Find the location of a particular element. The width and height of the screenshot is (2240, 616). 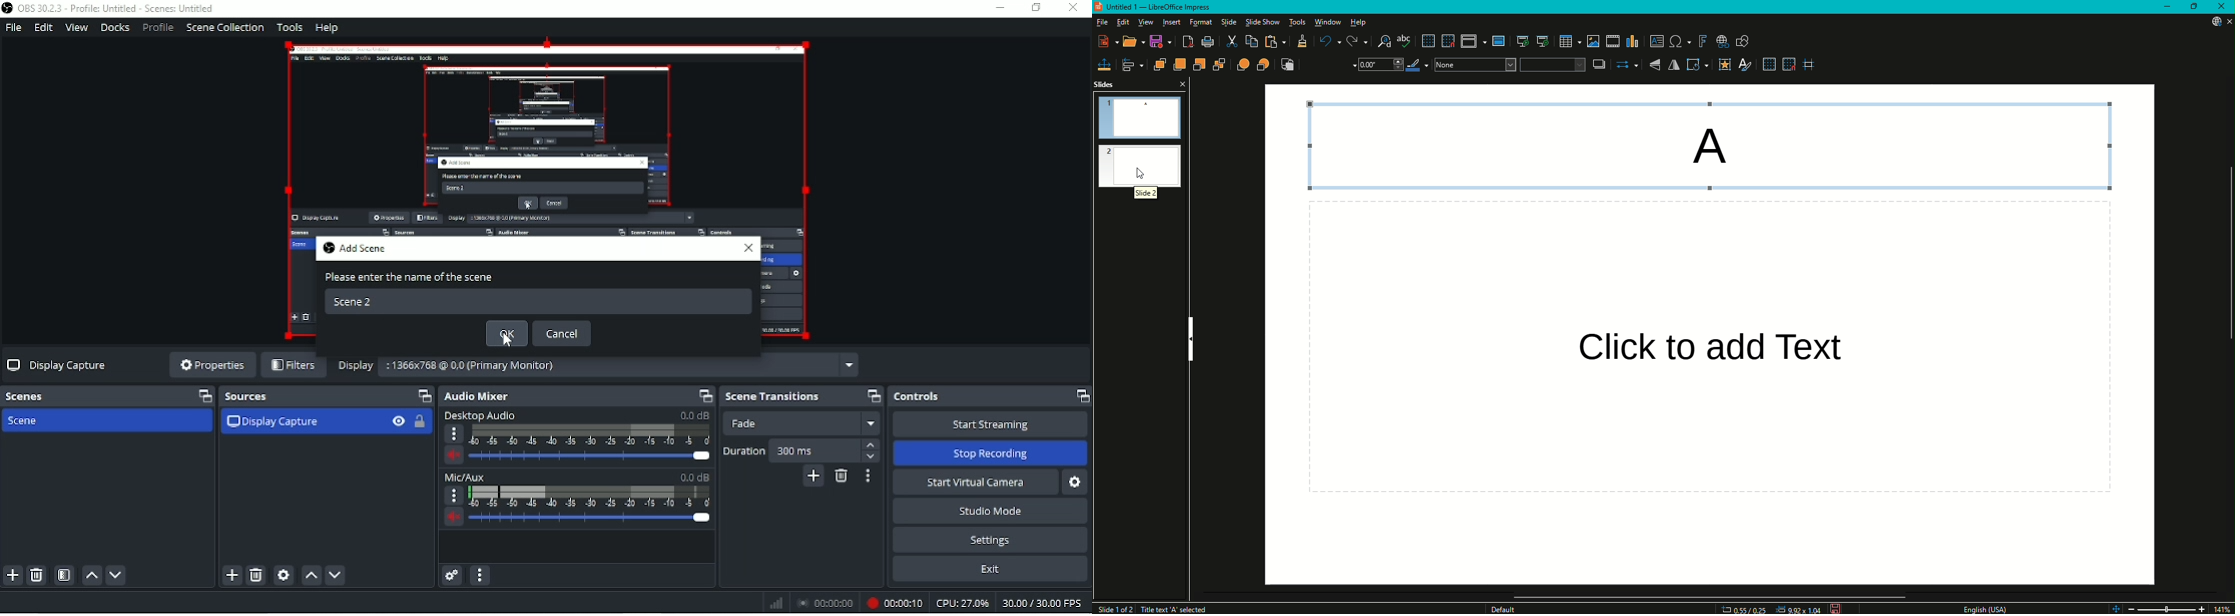

Close is located at coordinates (2220, 7).